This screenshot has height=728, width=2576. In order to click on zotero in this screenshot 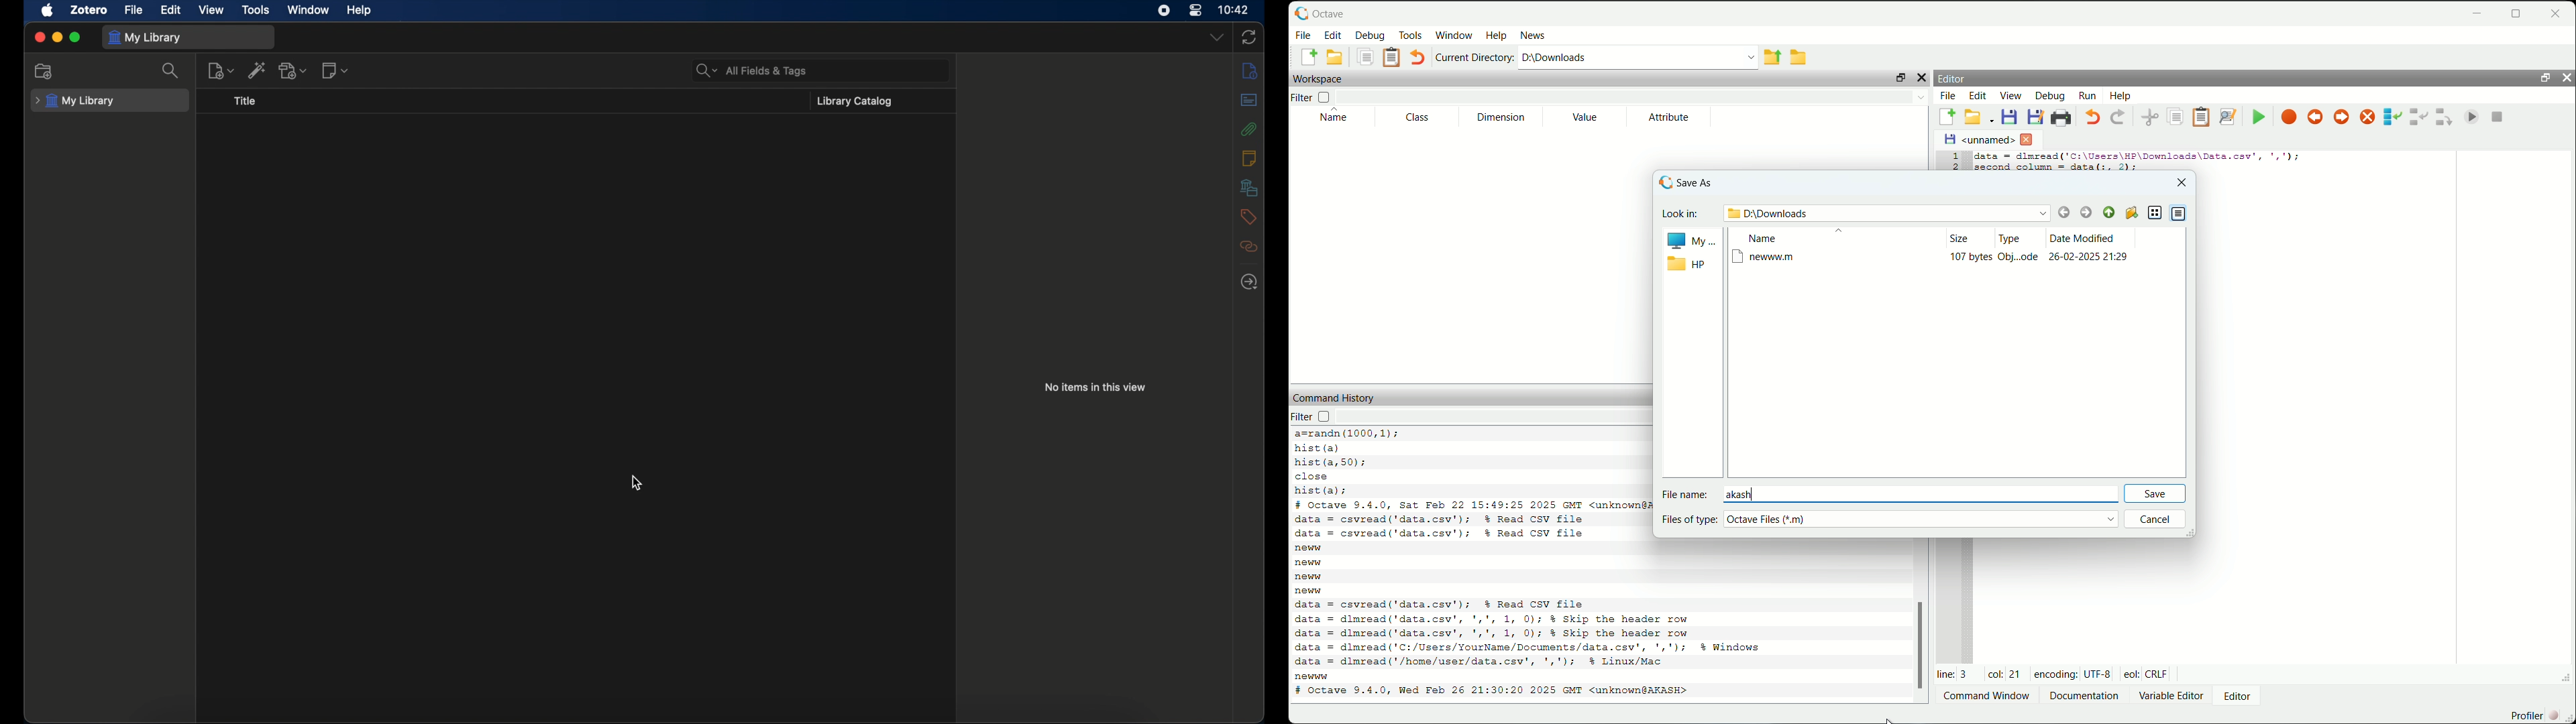, I will do `click(88, 10)`.